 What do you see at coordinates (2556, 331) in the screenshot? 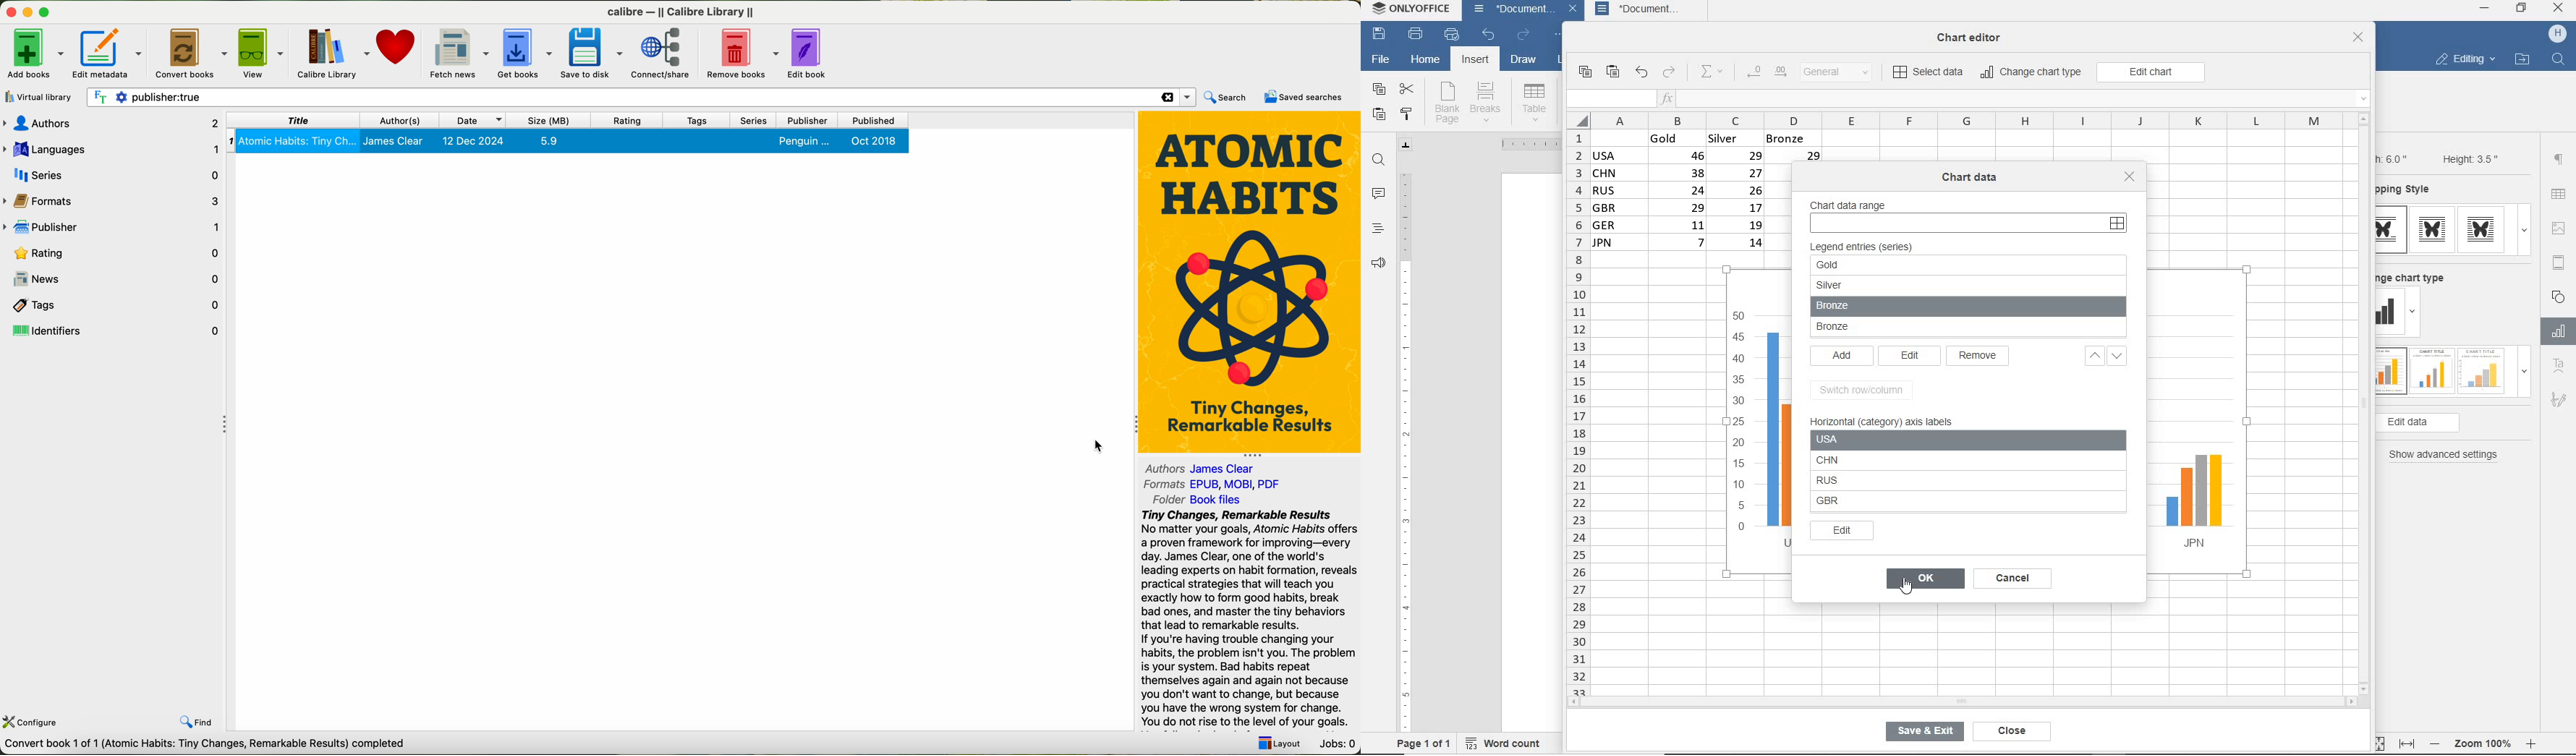
I see `Chart settings` at bounding box center [2556, 331].